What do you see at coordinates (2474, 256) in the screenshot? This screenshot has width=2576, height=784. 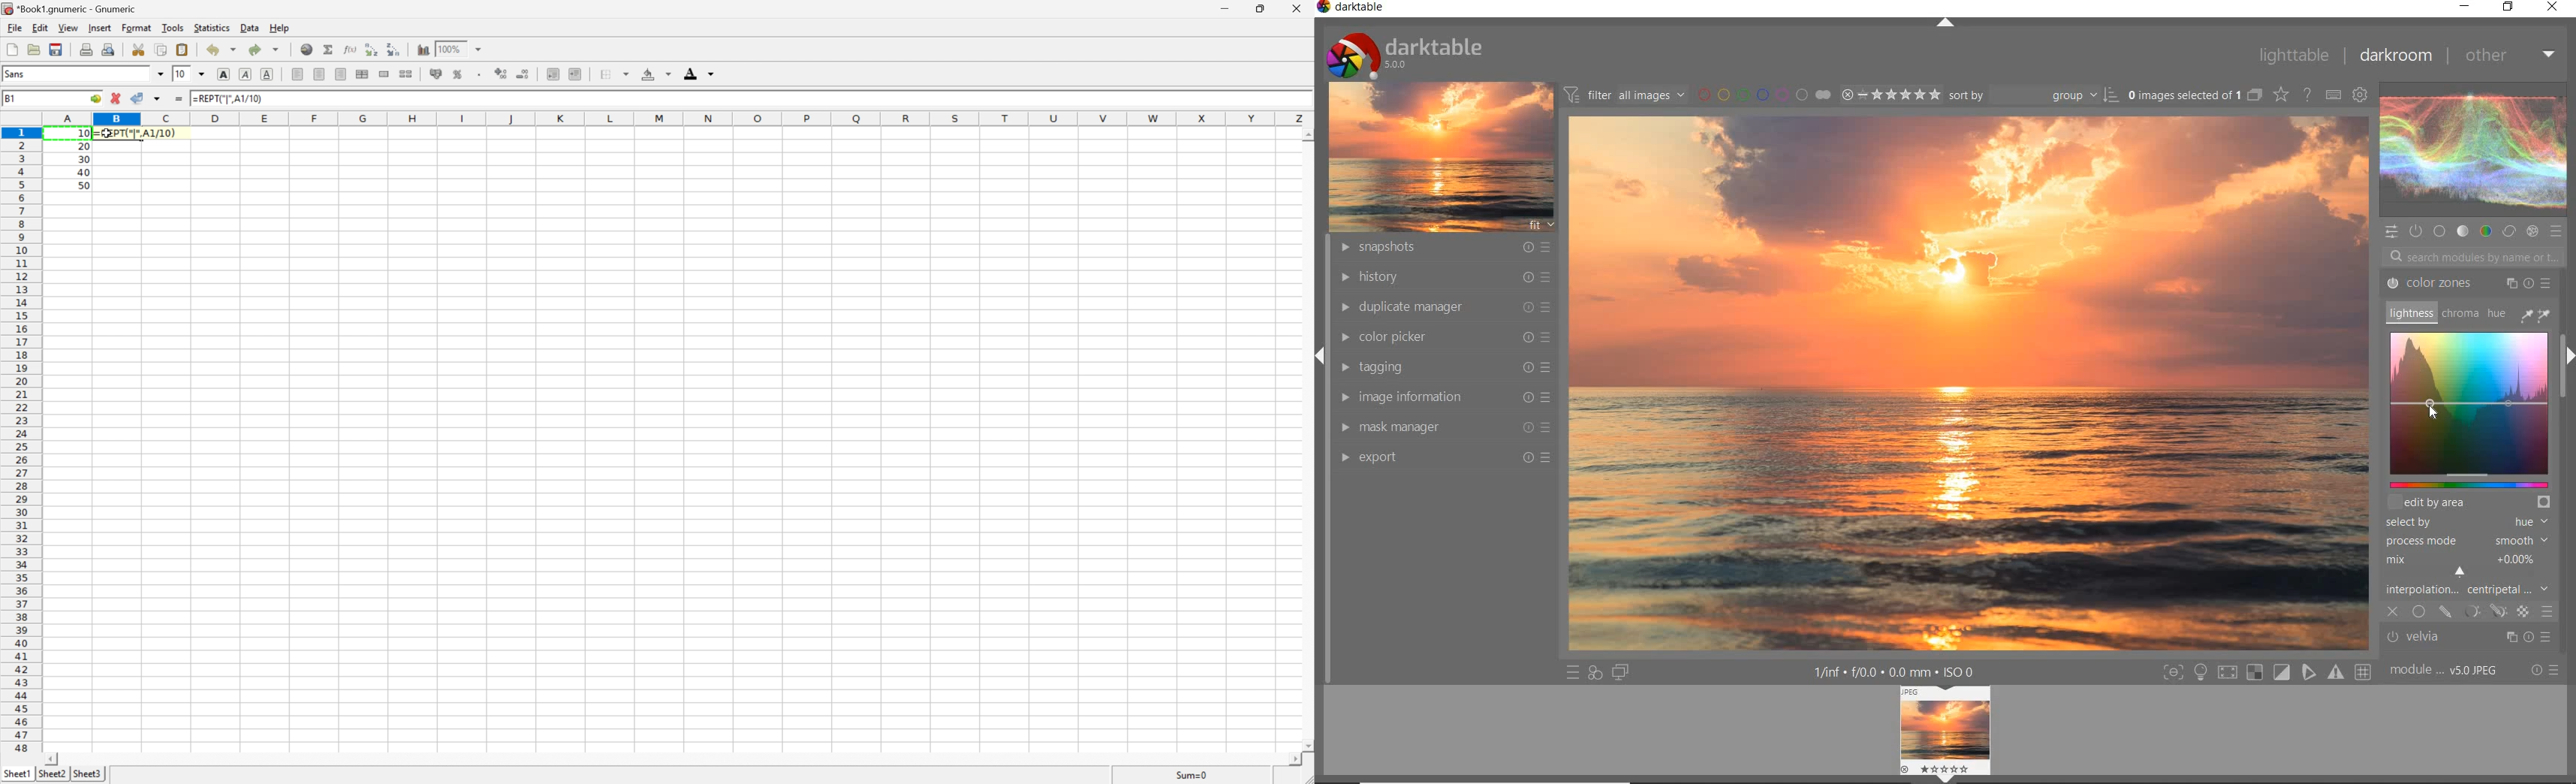 I see `SEARCH MODULES` at bounding box center [2474, 256].